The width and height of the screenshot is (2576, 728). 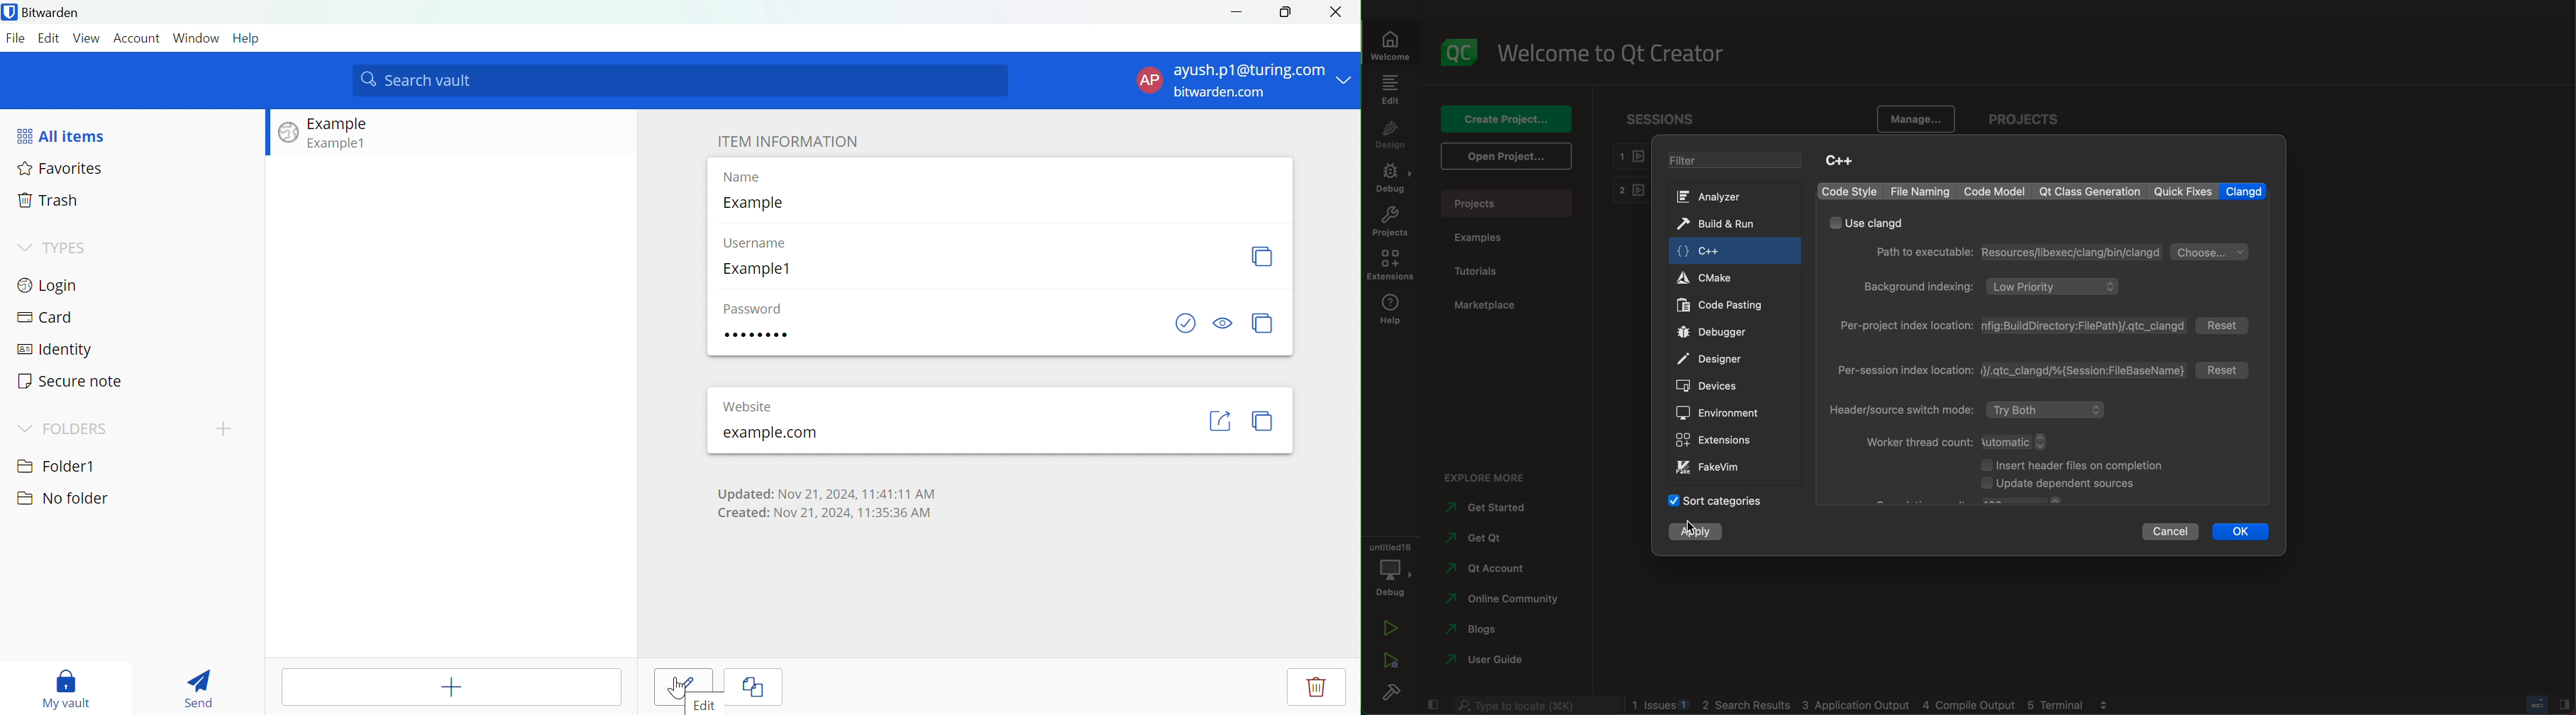 I want to click on WELCOME TO , so click(x=1614, y=54).